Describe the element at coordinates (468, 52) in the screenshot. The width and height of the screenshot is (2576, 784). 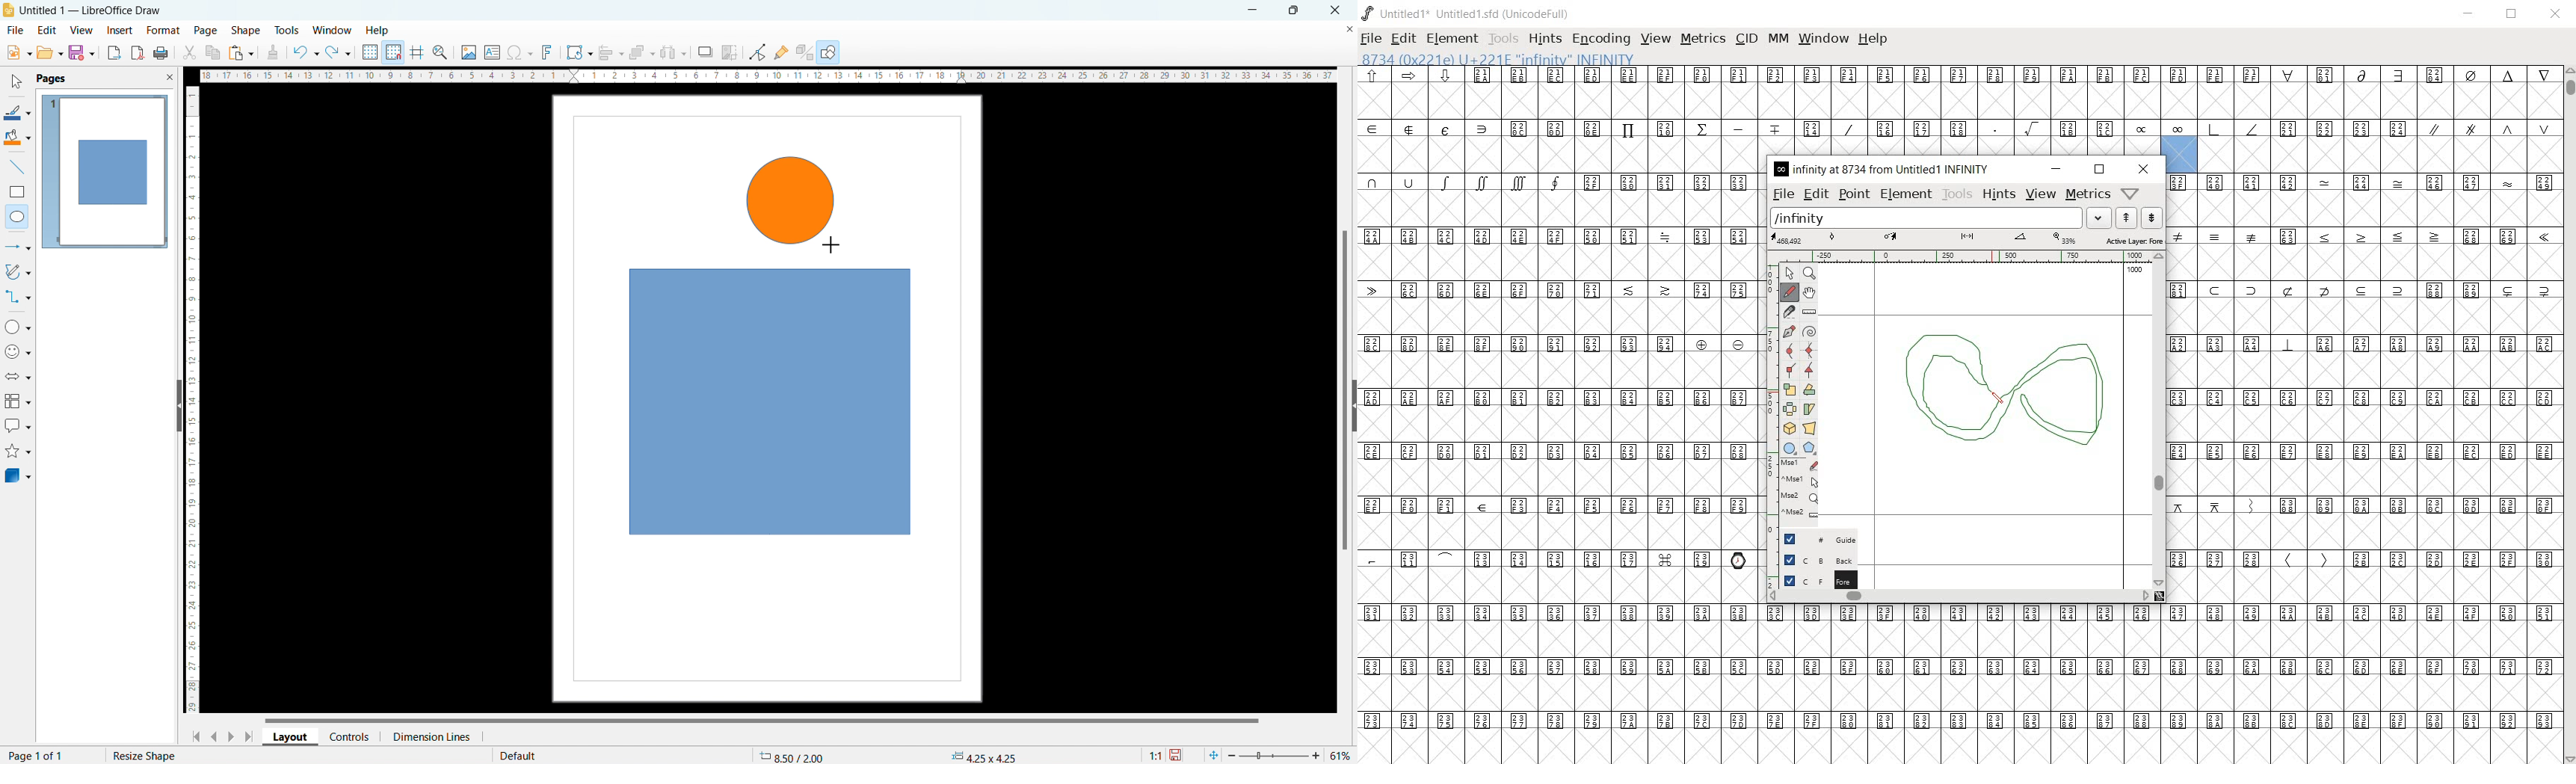
I see `insert image` at that location.